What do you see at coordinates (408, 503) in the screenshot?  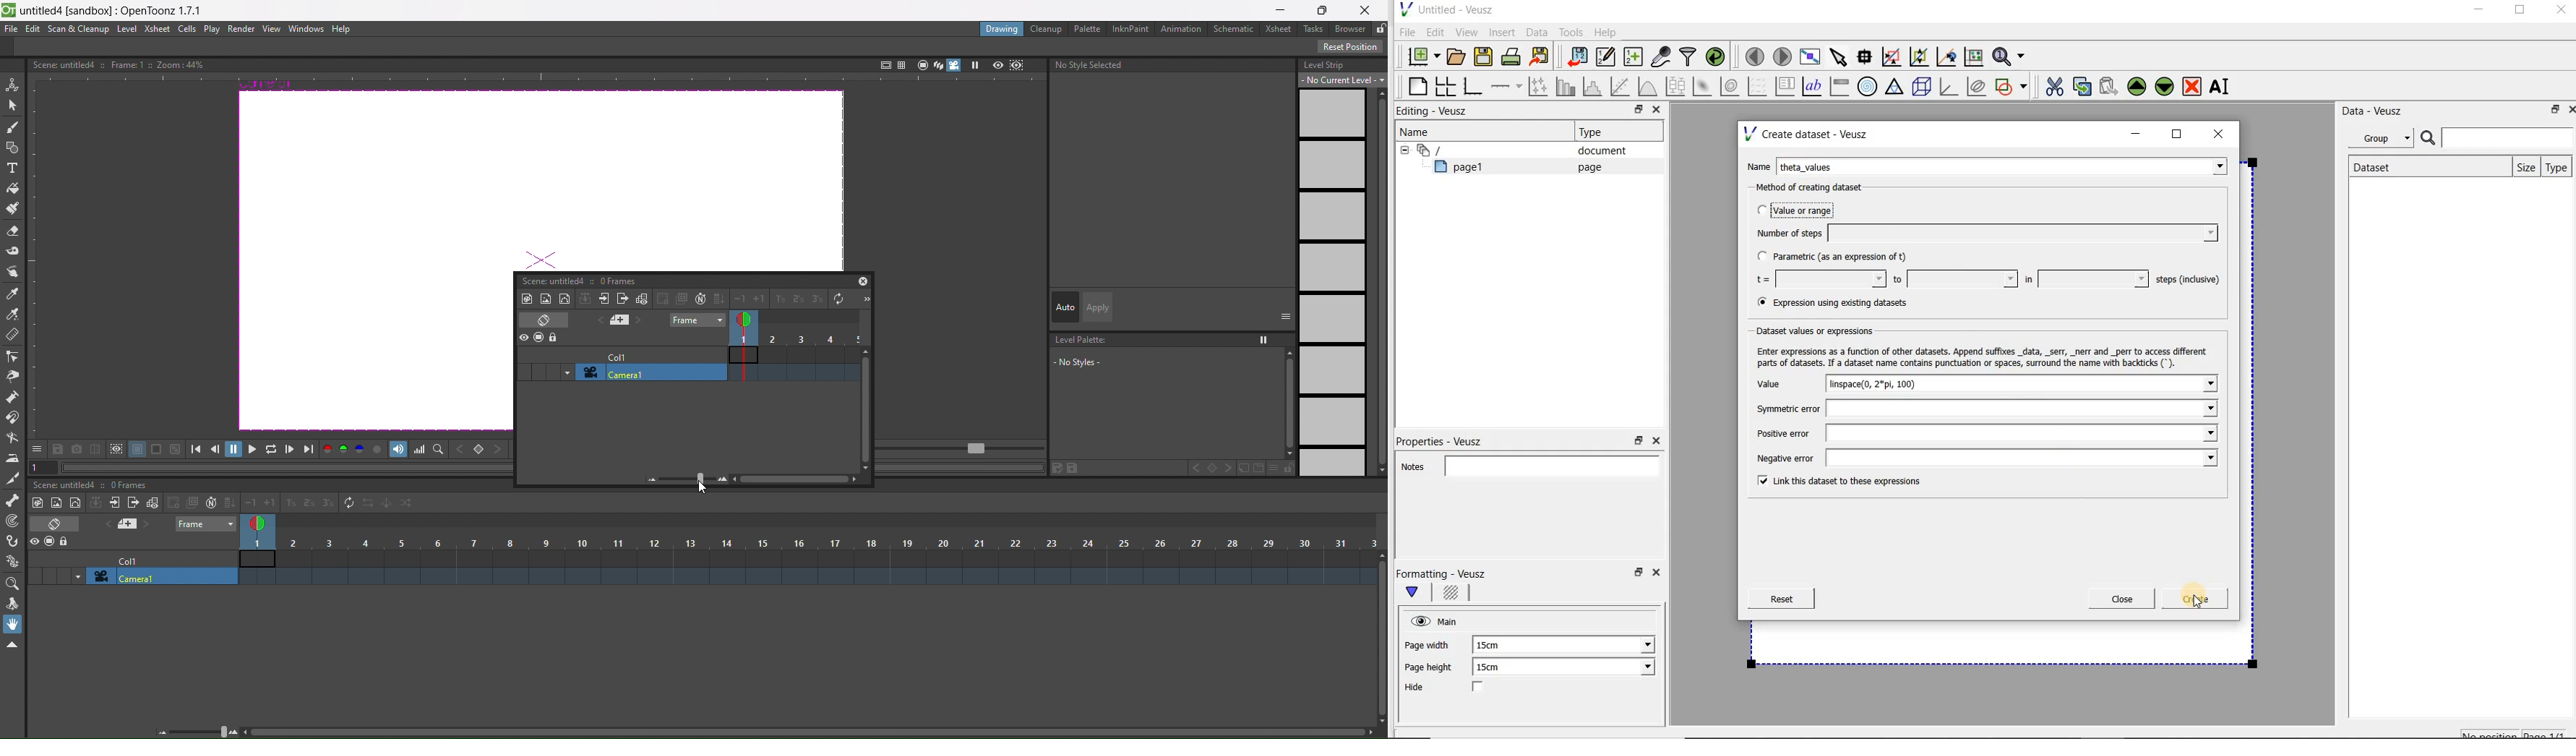 I see `random` at bounding box center [408, 503].